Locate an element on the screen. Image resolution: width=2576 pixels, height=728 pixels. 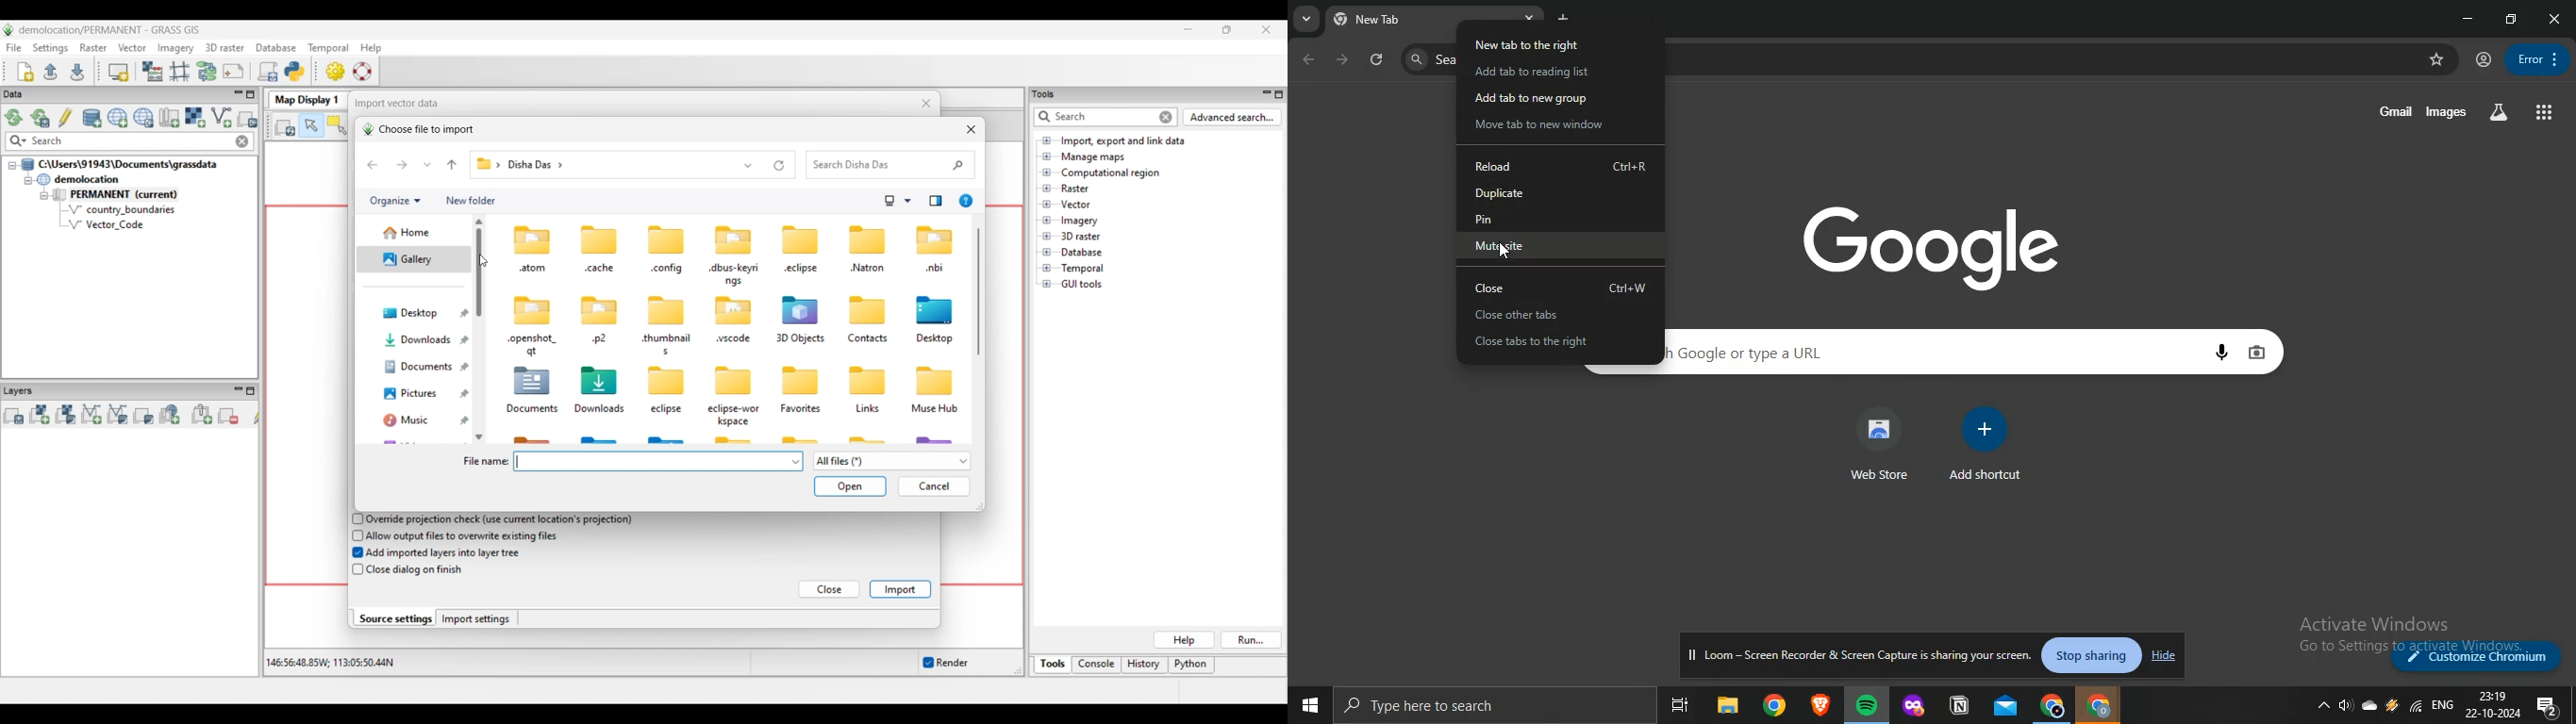
Click to open files under 3D Raster is located at coordinates (1047, 236).